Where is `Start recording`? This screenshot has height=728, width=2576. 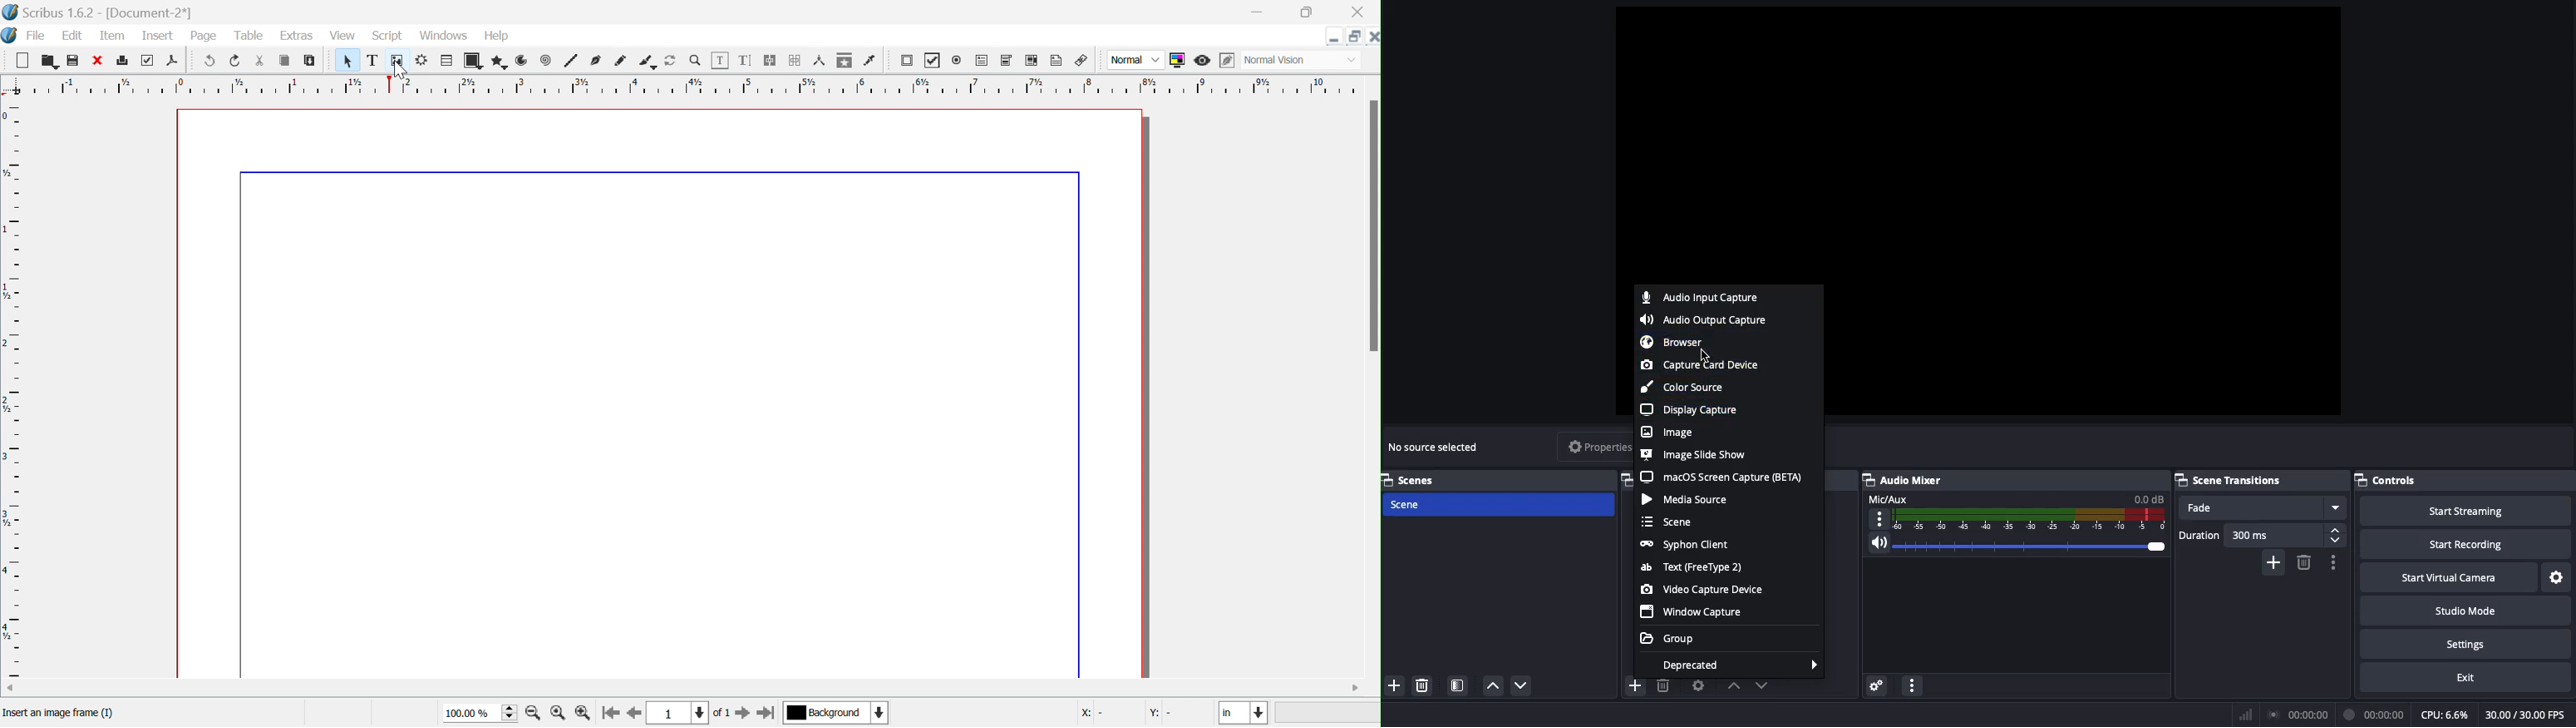 Start recording is located at coordinates (2470, 539).